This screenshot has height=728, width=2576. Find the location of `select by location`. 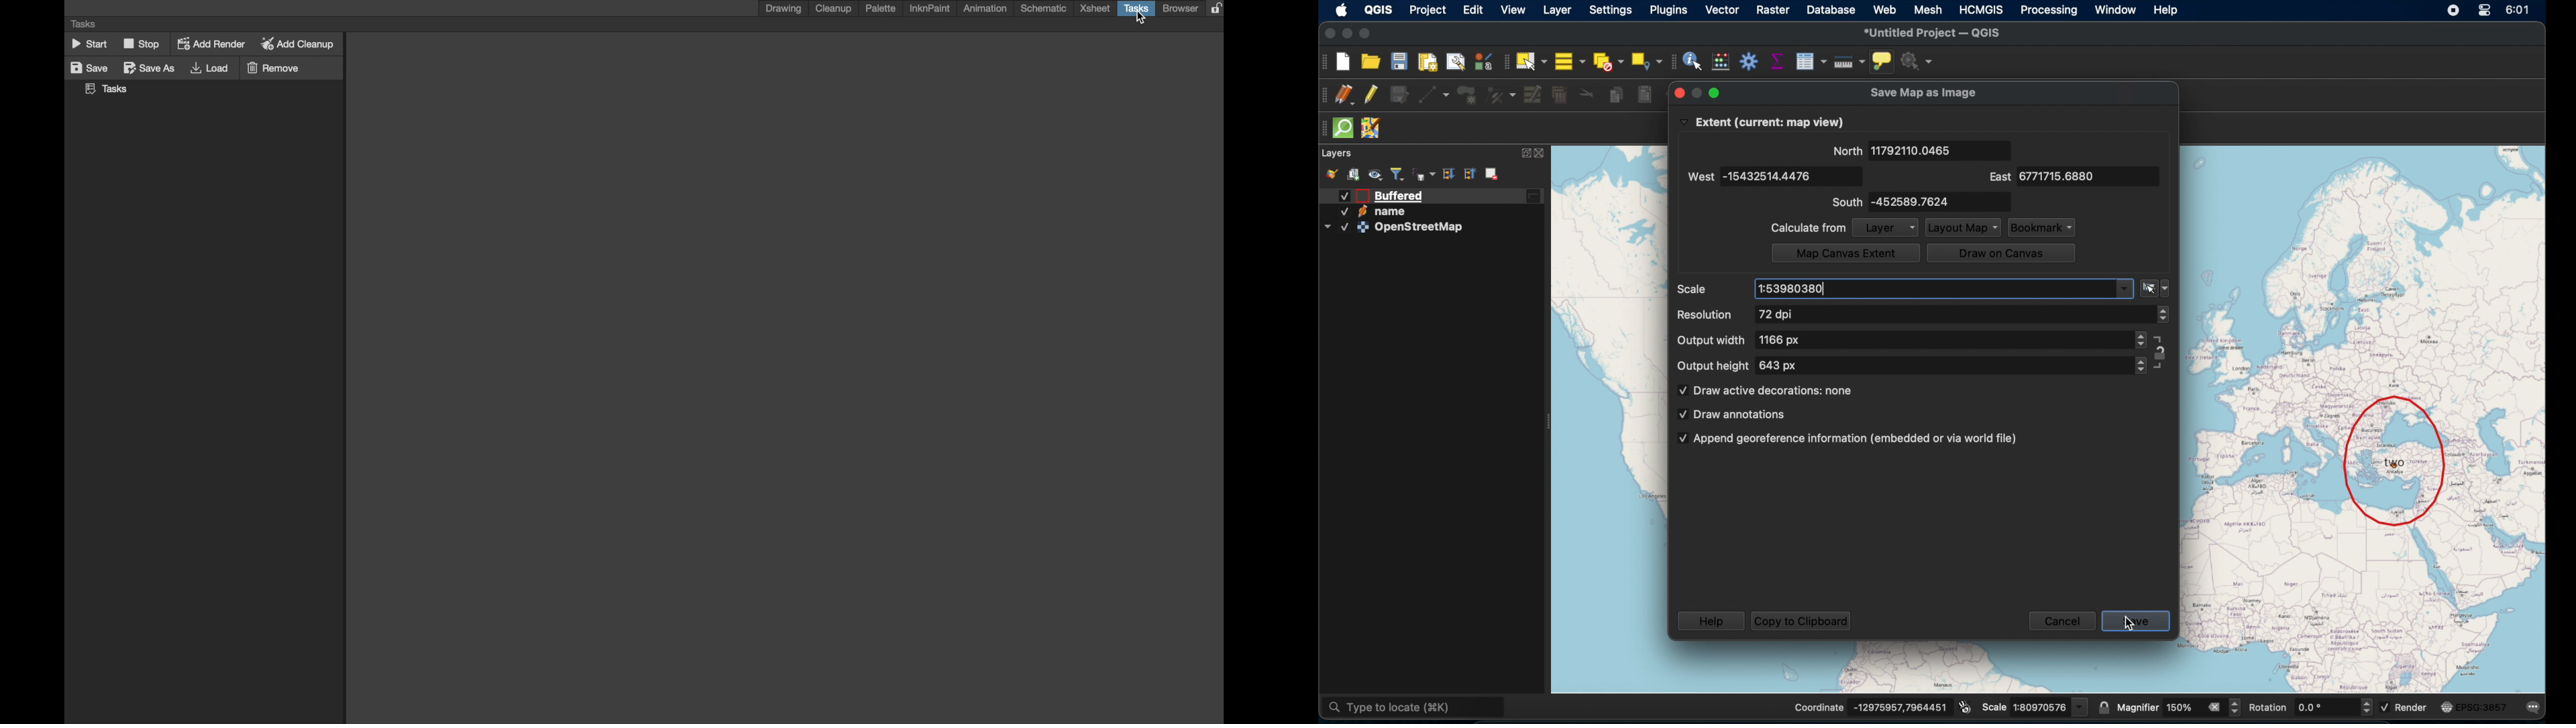

select by location is located at coordinates (1648, 60).